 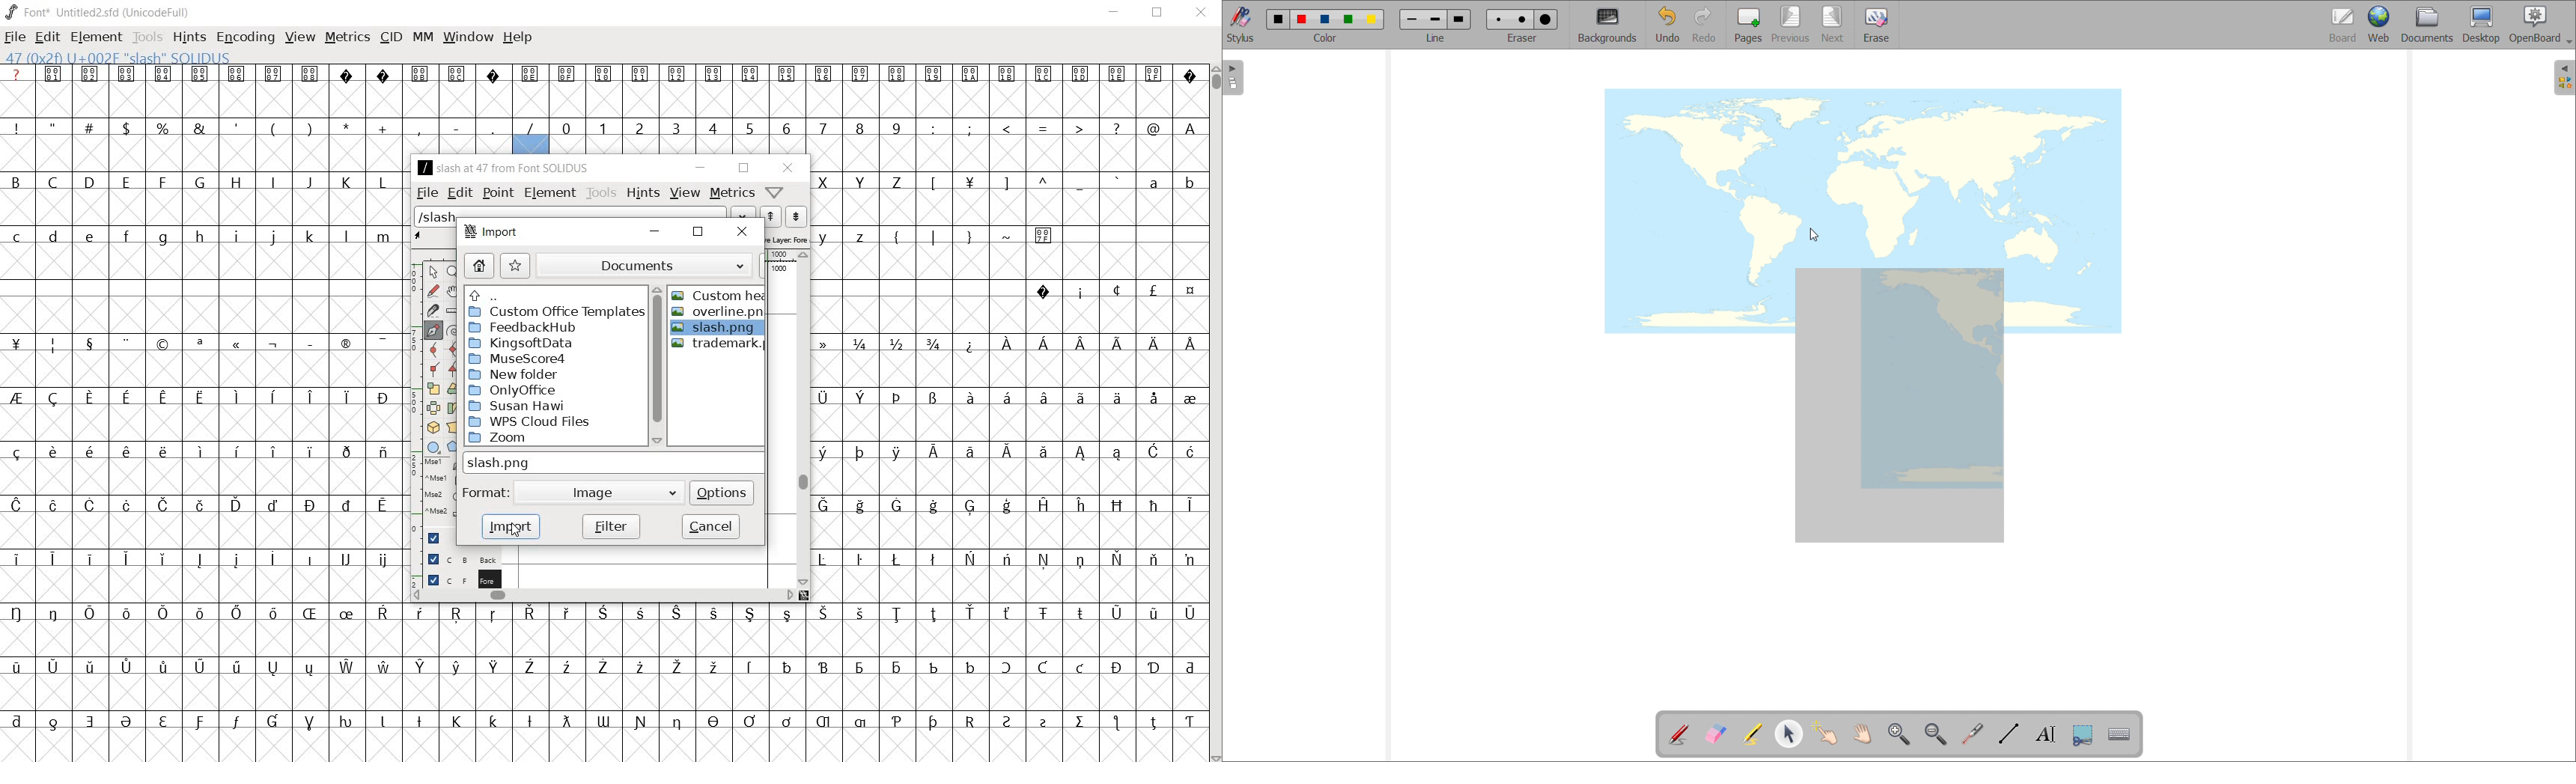 What do you see at coordinates (518, 38) in the screenshot?
I see `HELP` at bounding box center [518, 38].